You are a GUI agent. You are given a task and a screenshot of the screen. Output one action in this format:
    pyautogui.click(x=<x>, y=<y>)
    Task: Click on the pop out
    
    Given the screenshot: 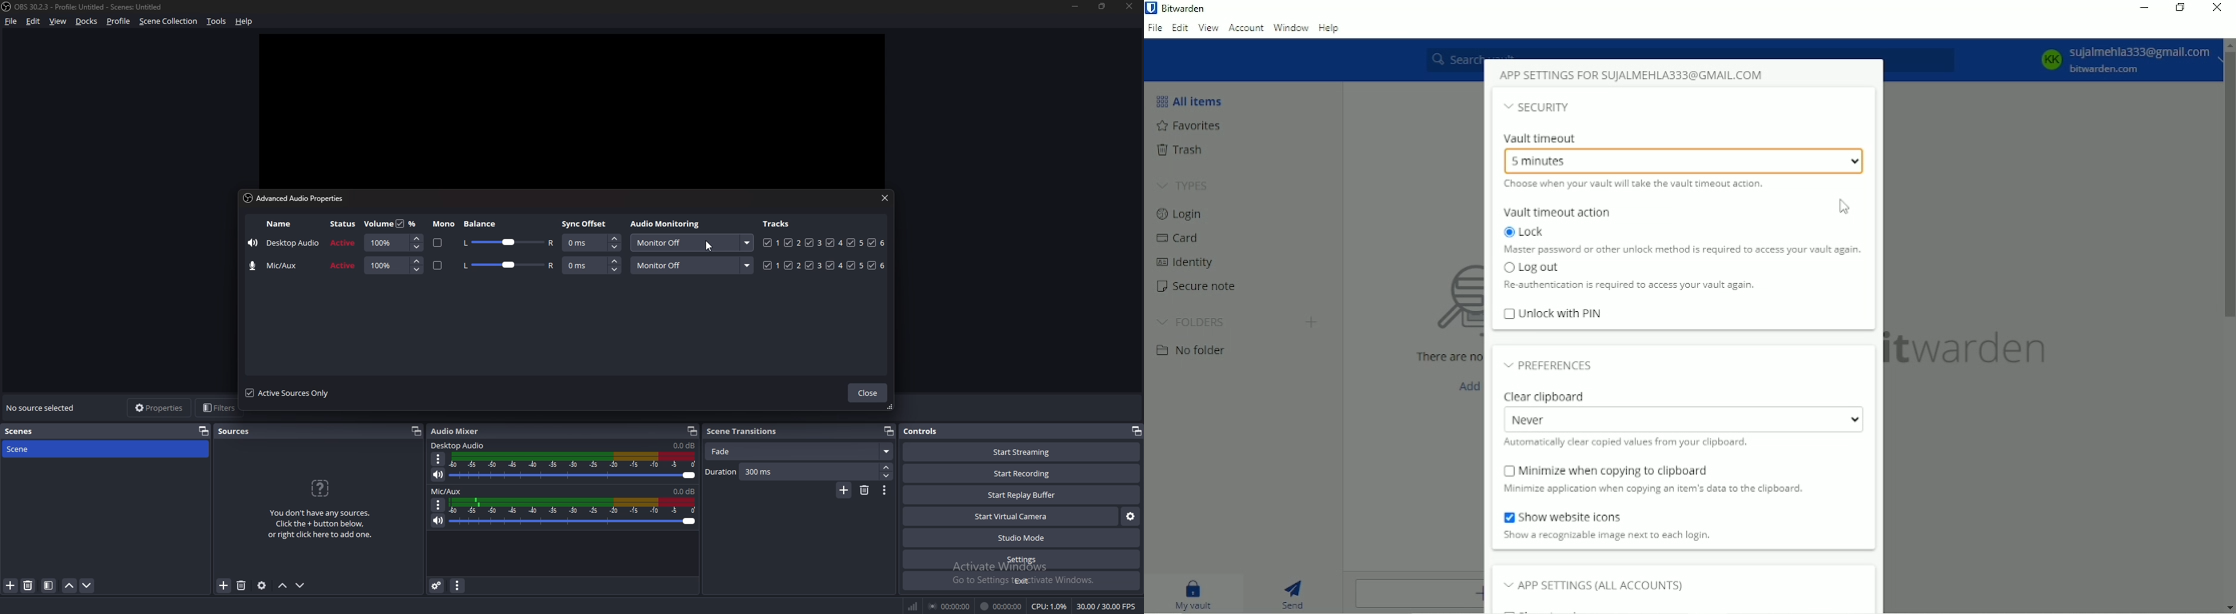 What is the action you would take?
    pyautogui.click(x=203, y=431)
    